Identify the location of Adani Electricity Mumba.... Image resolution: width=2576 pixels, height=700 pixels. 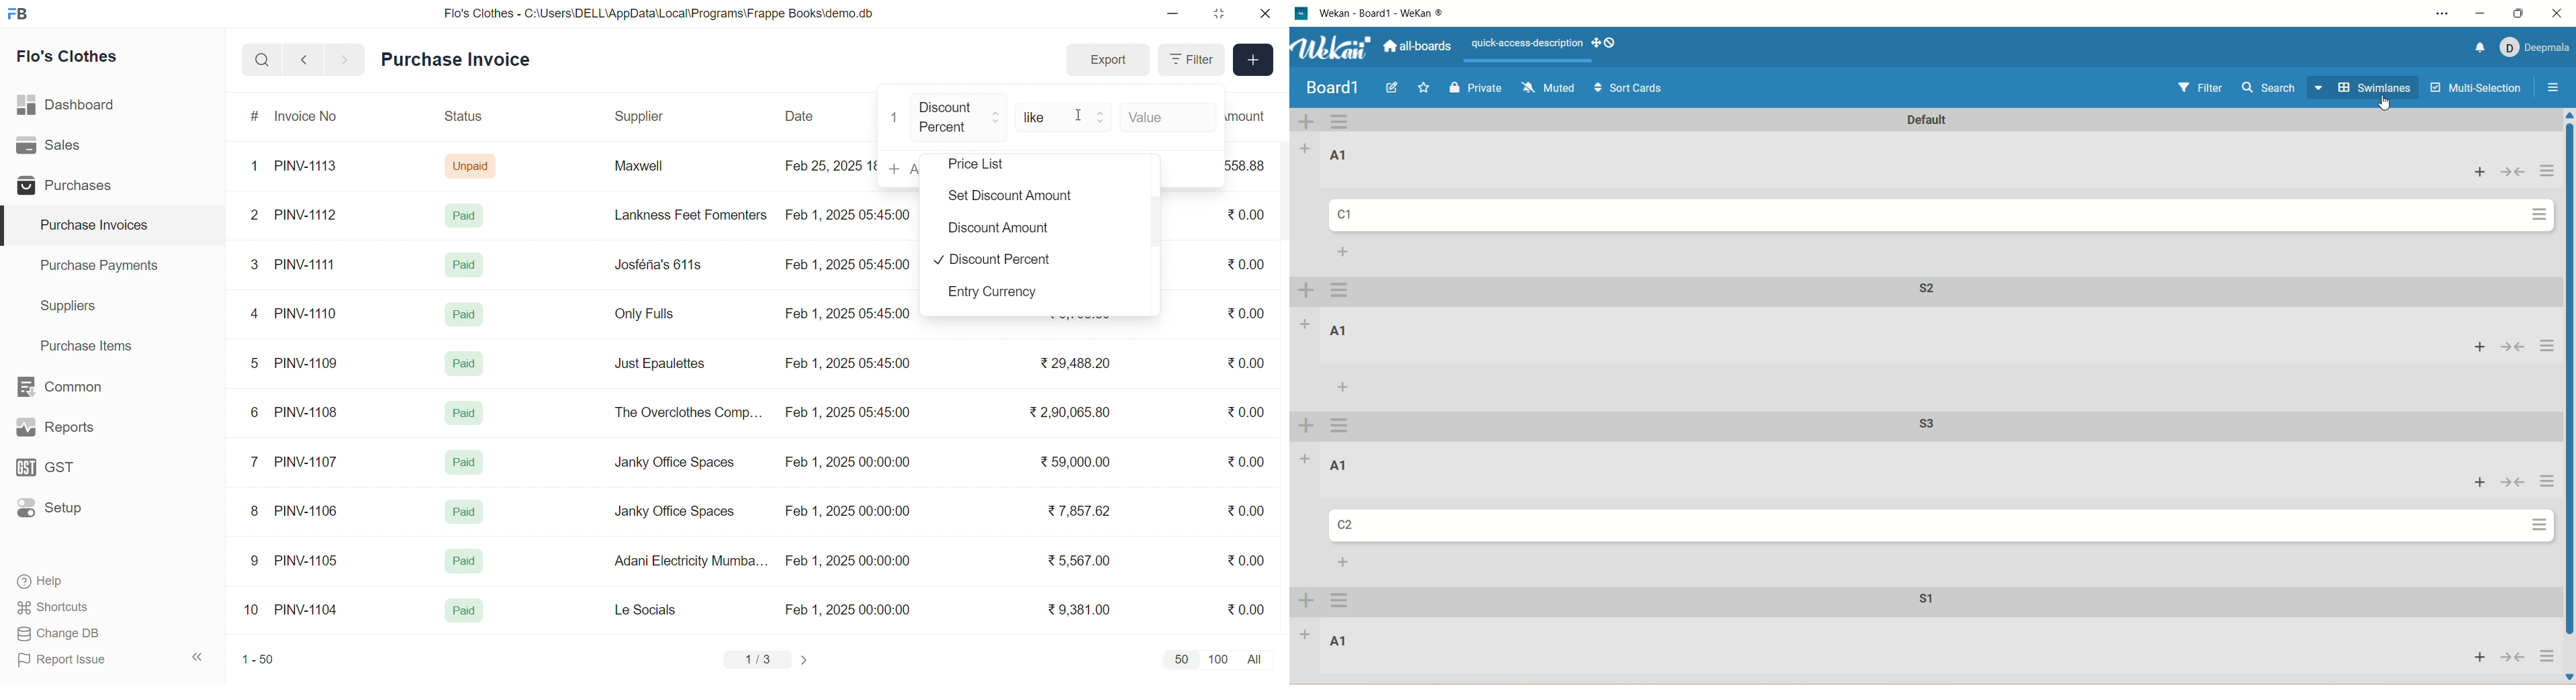
(692, 561).